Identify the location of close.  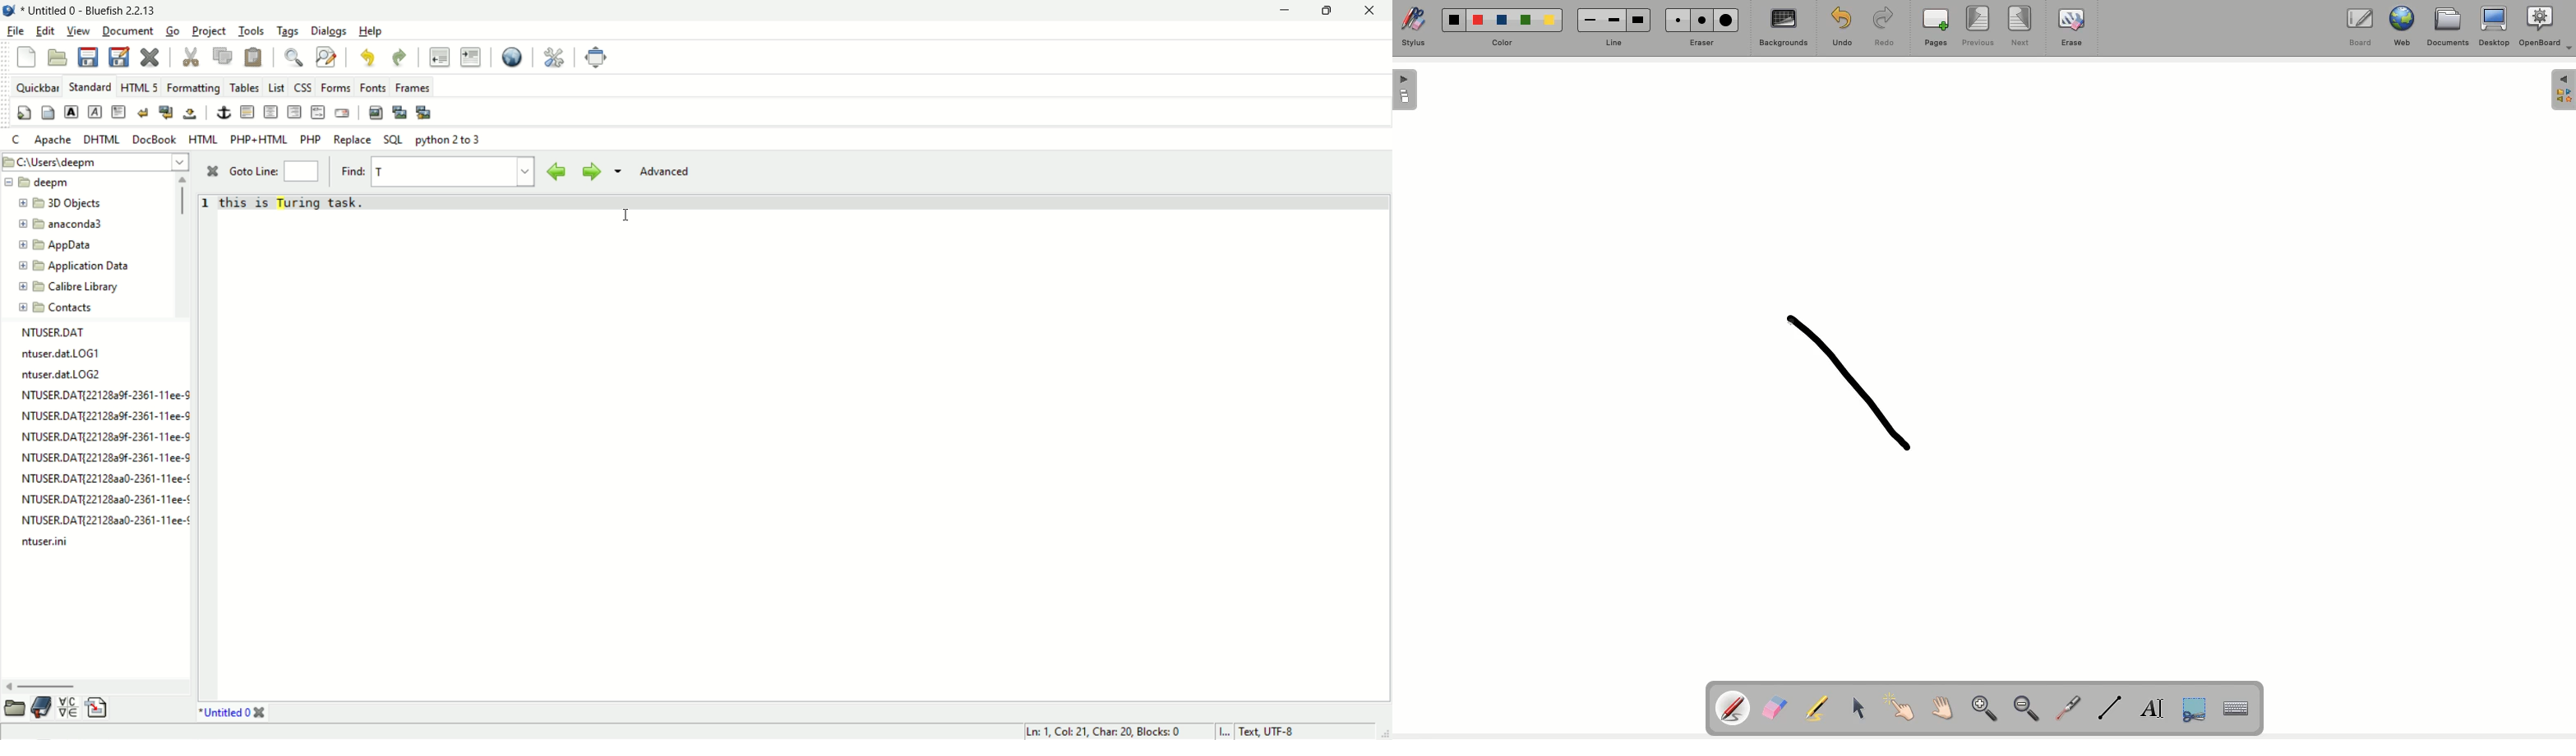
(260, 713).